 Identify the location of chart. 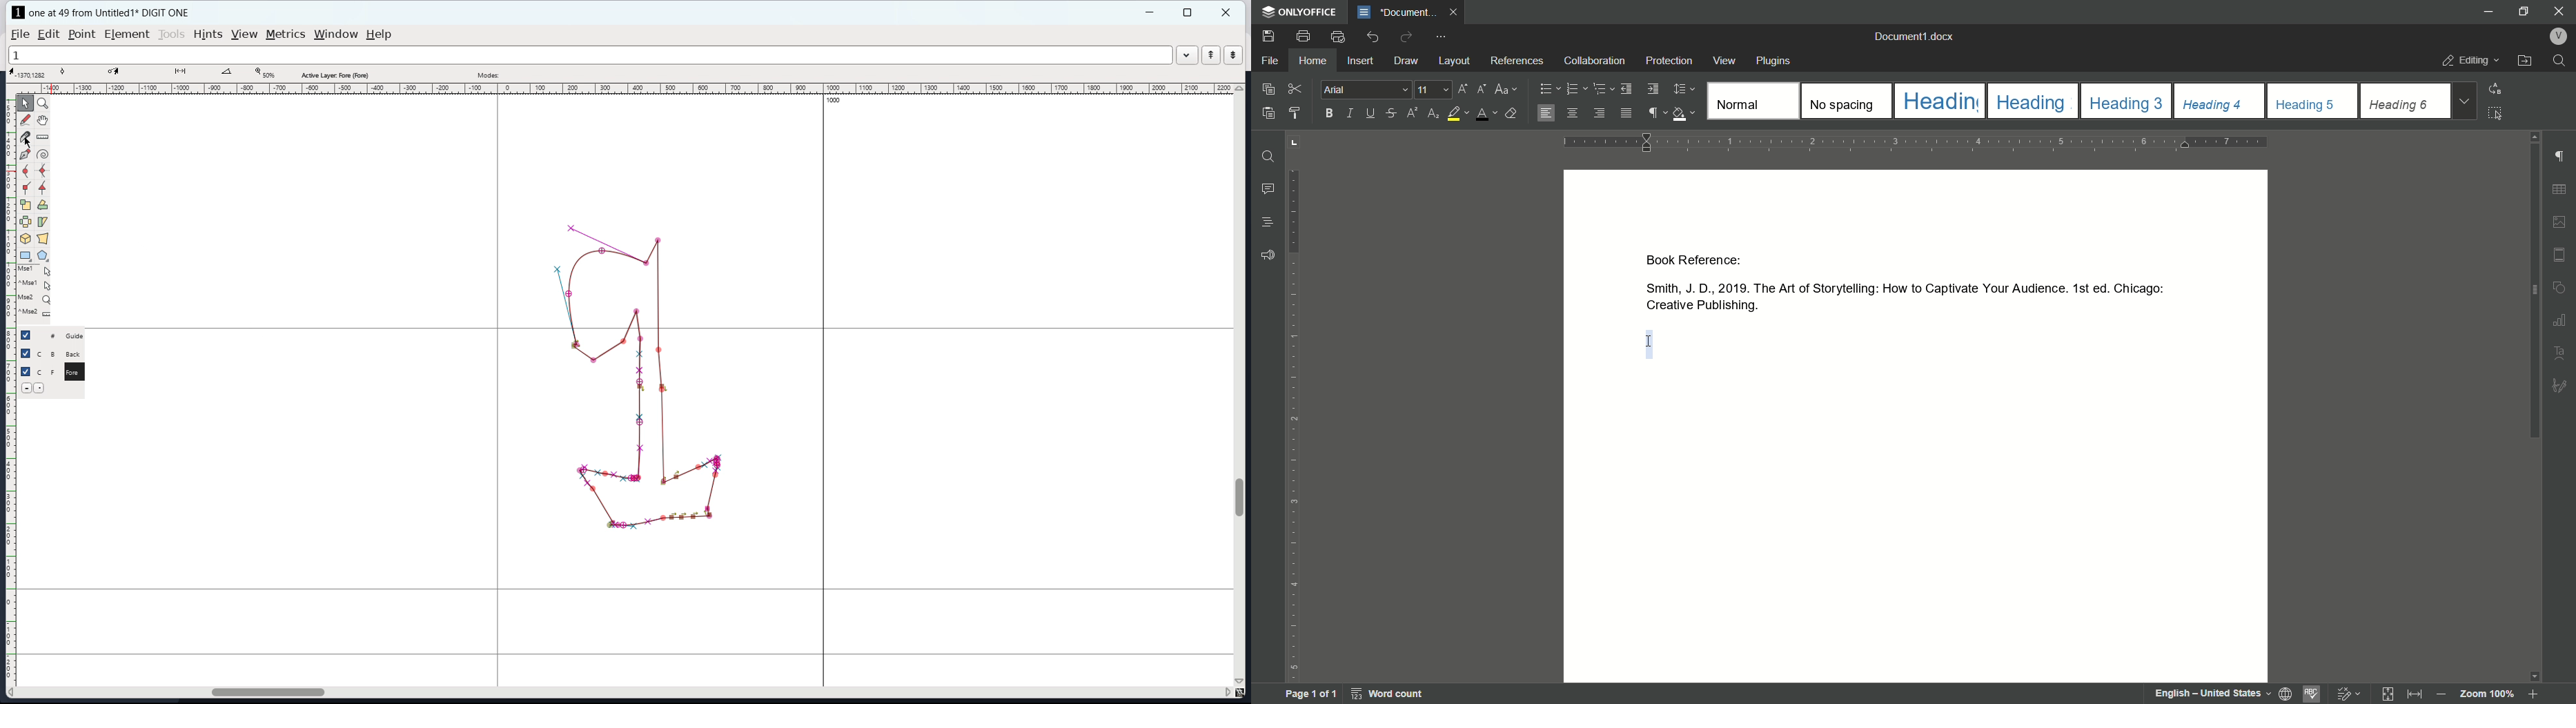
(2562, 317).